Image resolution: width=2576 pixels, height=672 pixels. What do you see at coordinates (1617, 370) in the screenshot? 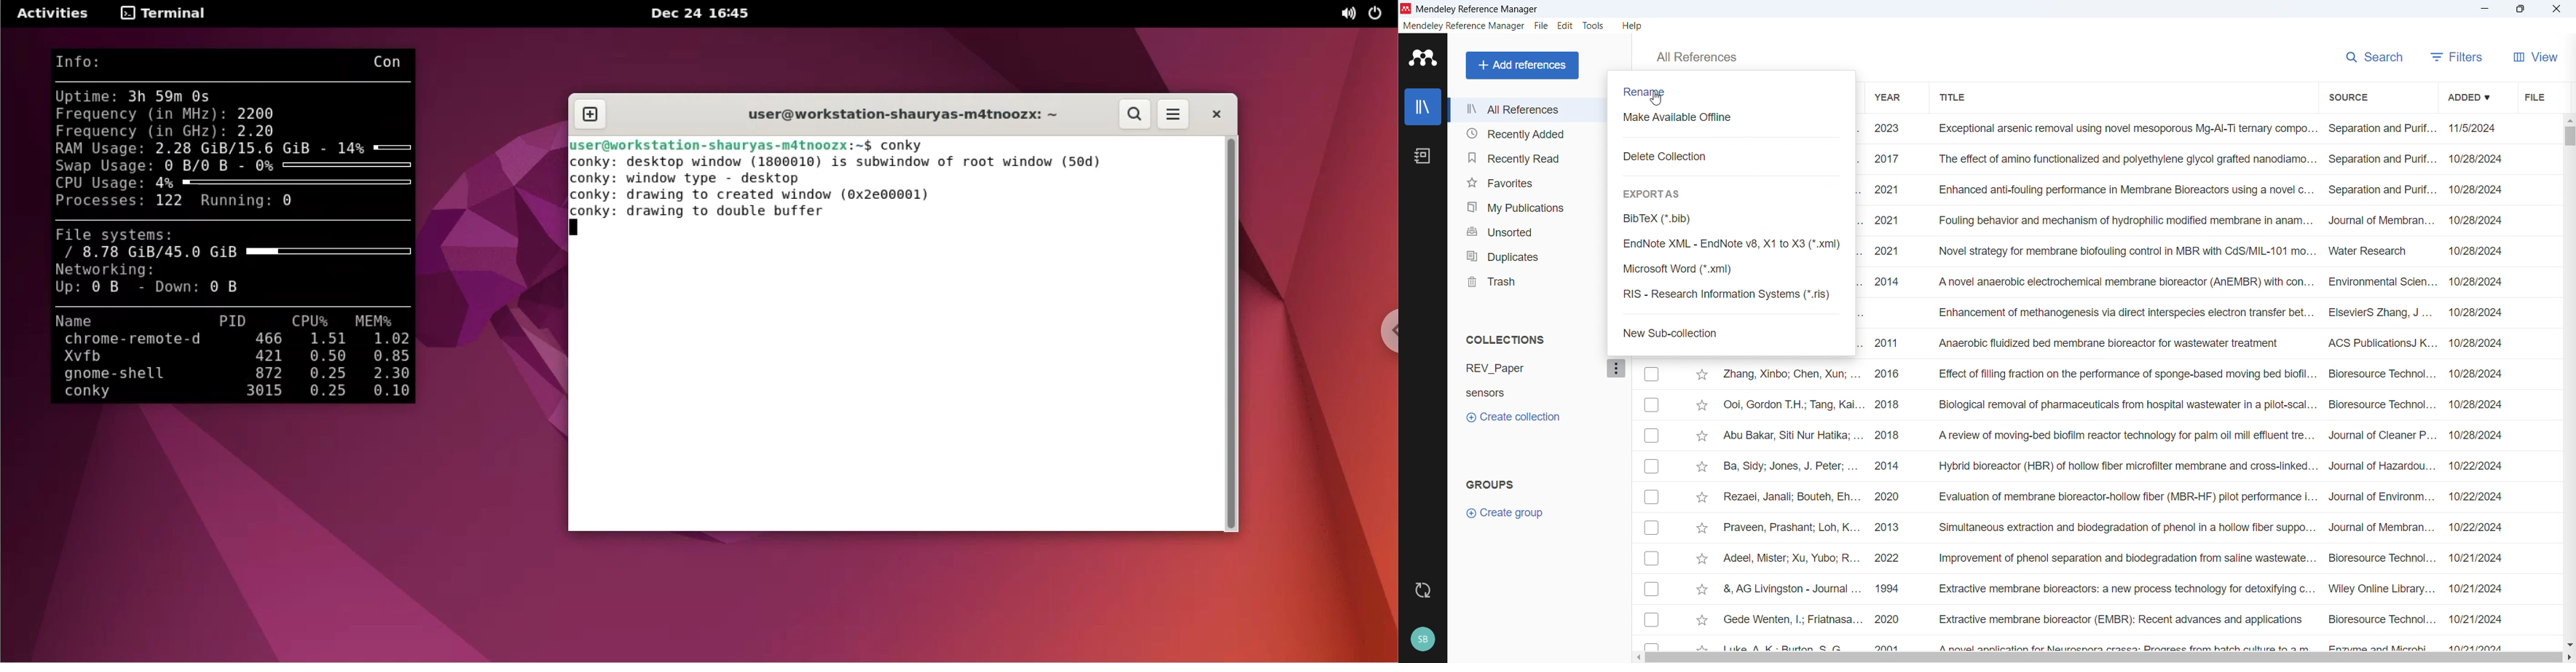
I see `More options` at bounding box center [1617, 370].